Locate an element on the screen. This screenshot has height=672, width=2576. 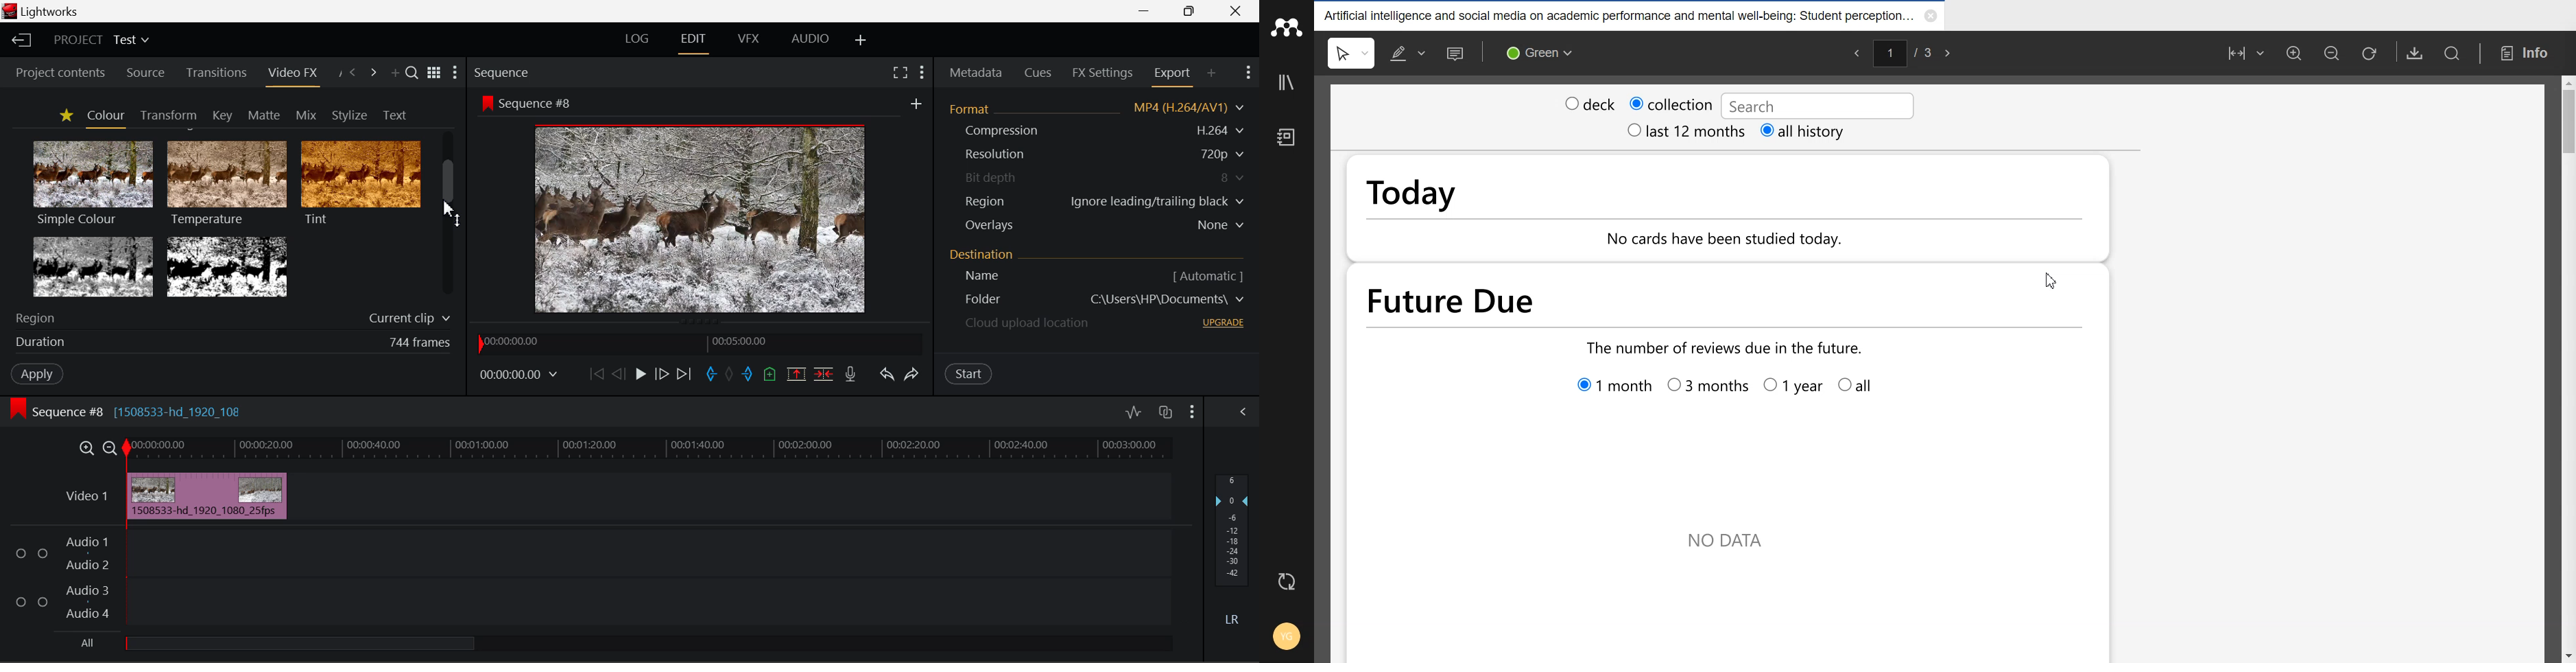
Timeline Zoom In is located at coordinates (88, 447).